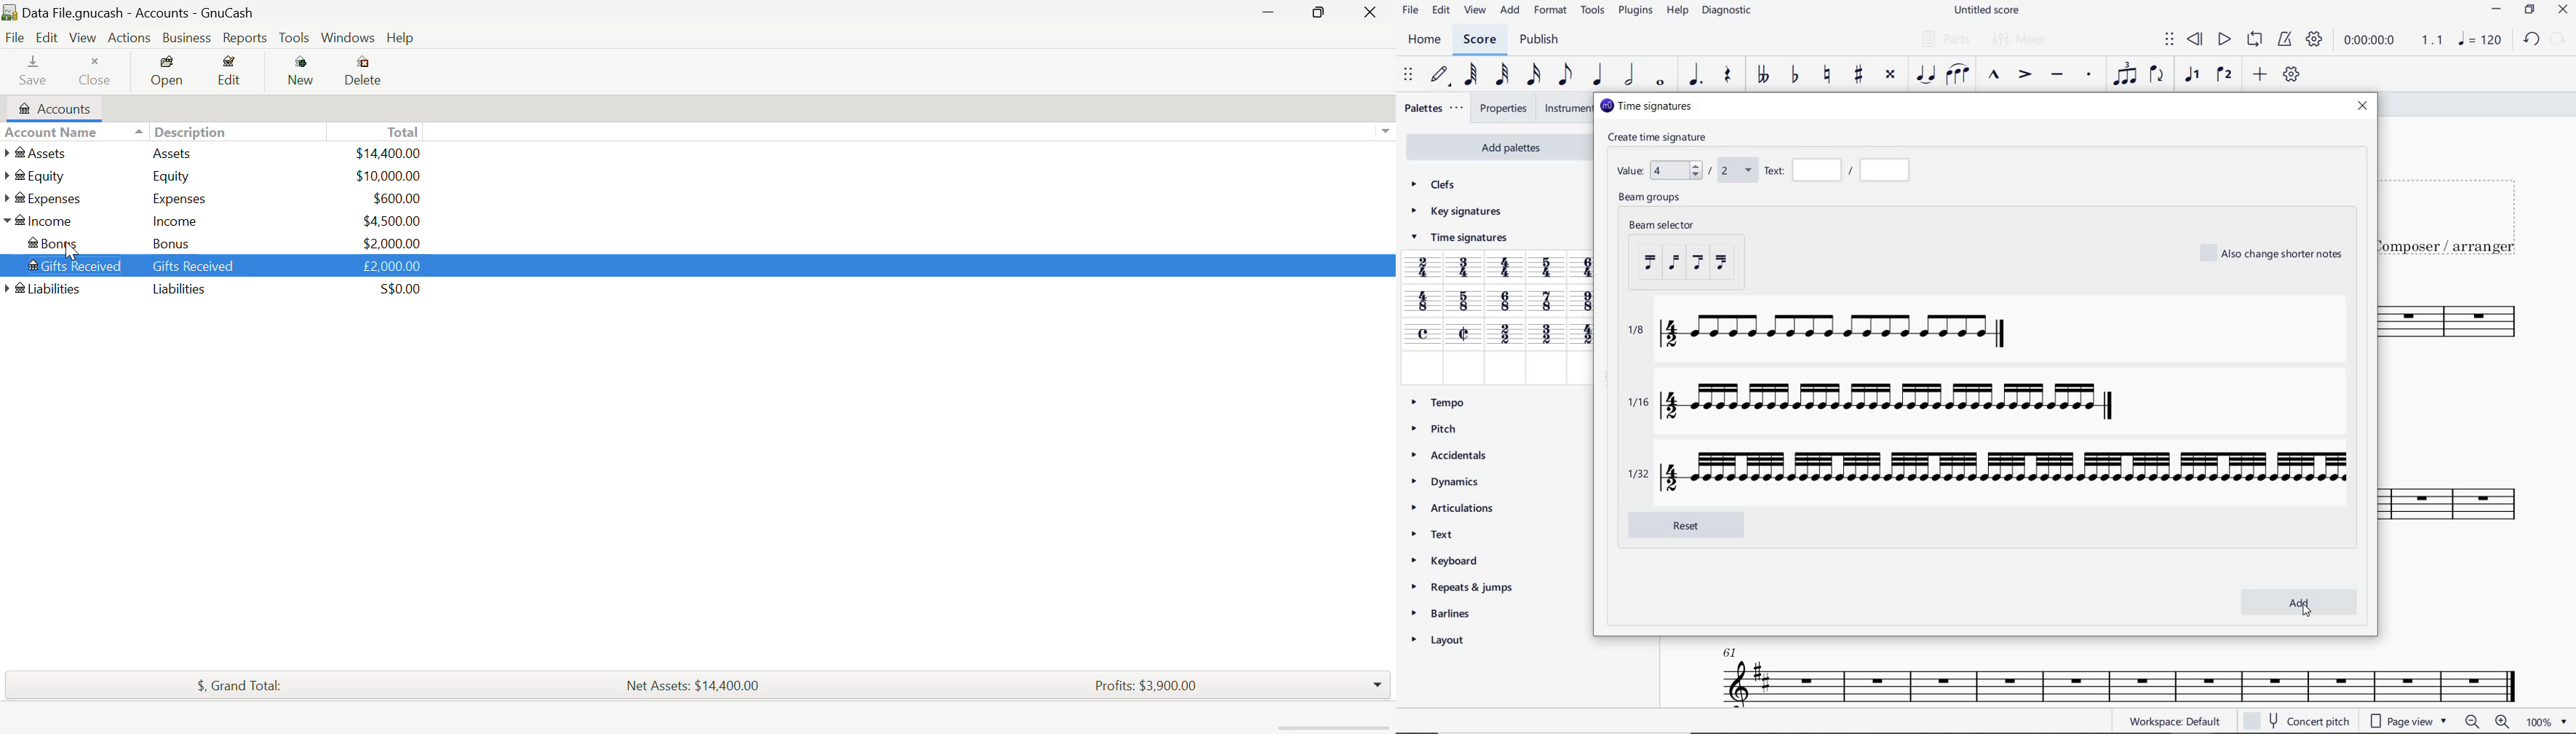 The width and height of the screenshot is (2576, 756). Describe the element at coordinates (348, 38) in the screenshot. I see `Windows` at that location.